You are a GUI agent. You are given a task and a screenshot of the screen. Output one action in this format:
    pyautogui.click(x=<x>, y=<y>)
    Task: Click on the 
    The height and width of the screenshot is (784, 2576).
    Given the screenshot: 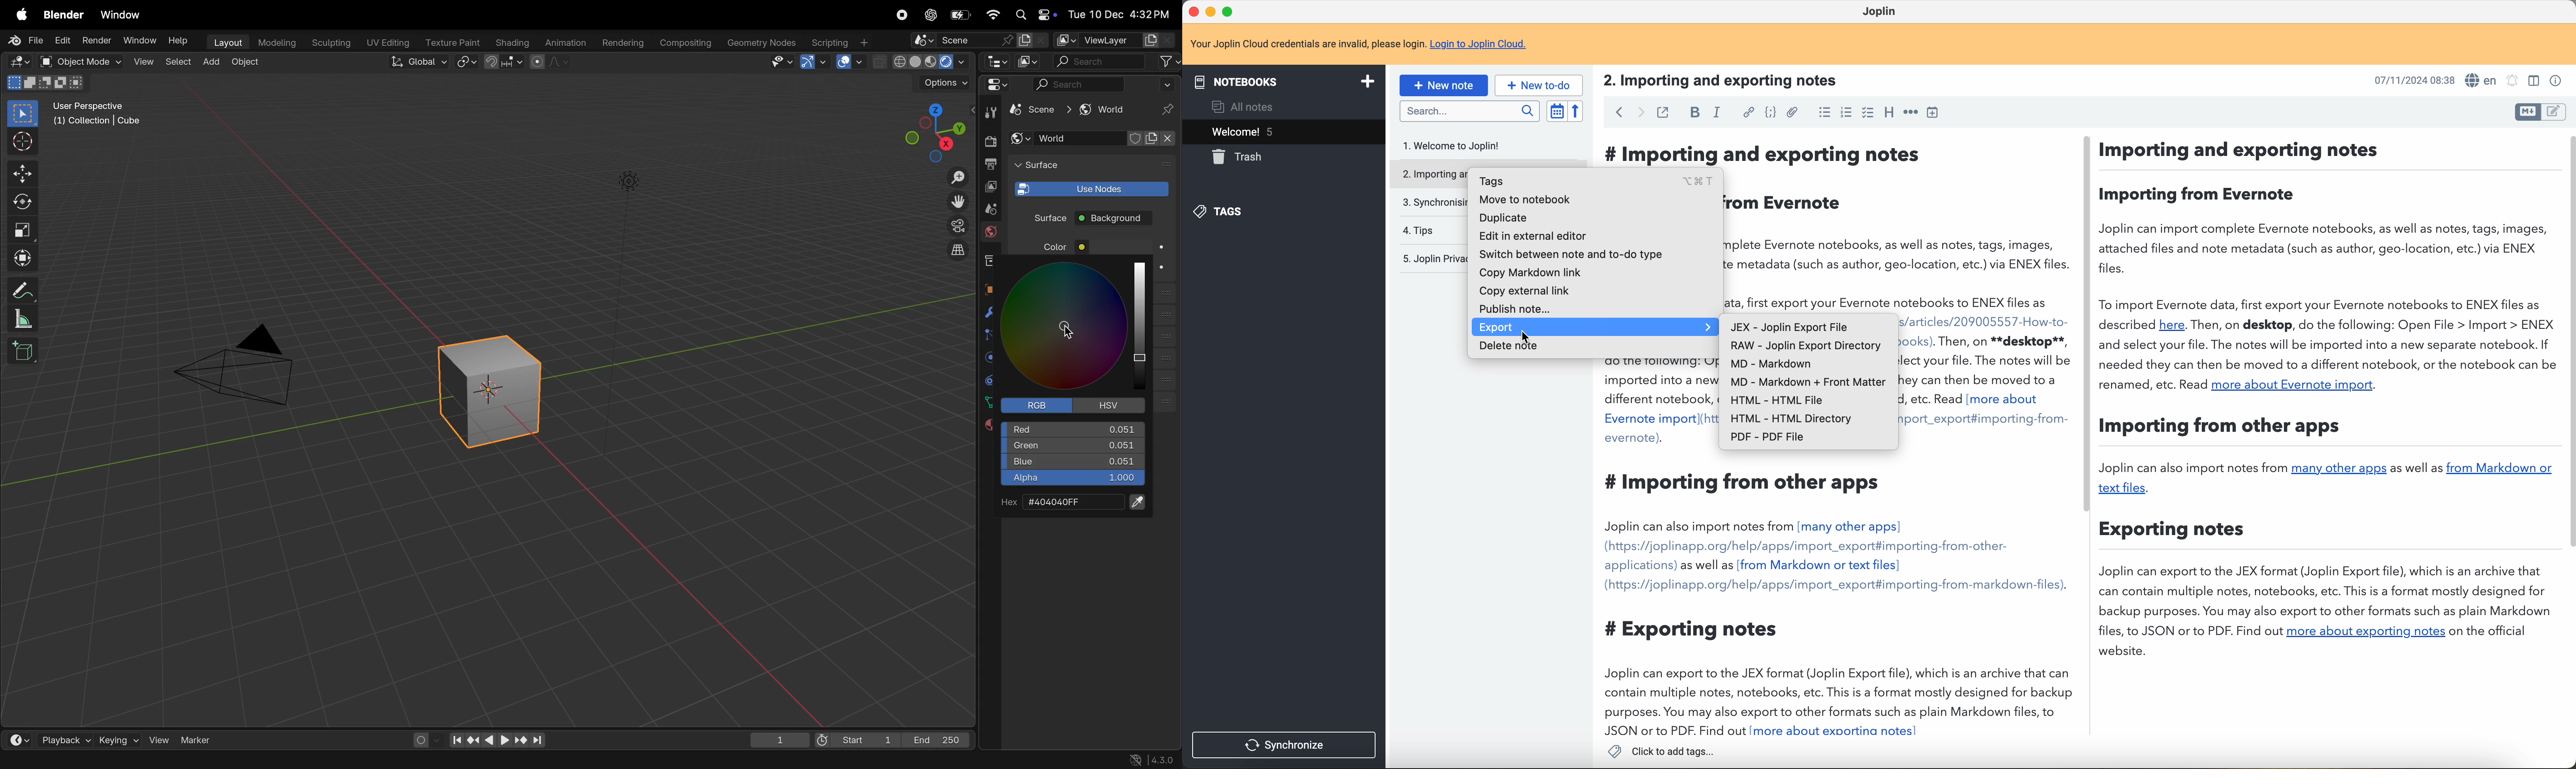 What is the action you would take?
    pyautogui.click(x=1107, y=84)
    